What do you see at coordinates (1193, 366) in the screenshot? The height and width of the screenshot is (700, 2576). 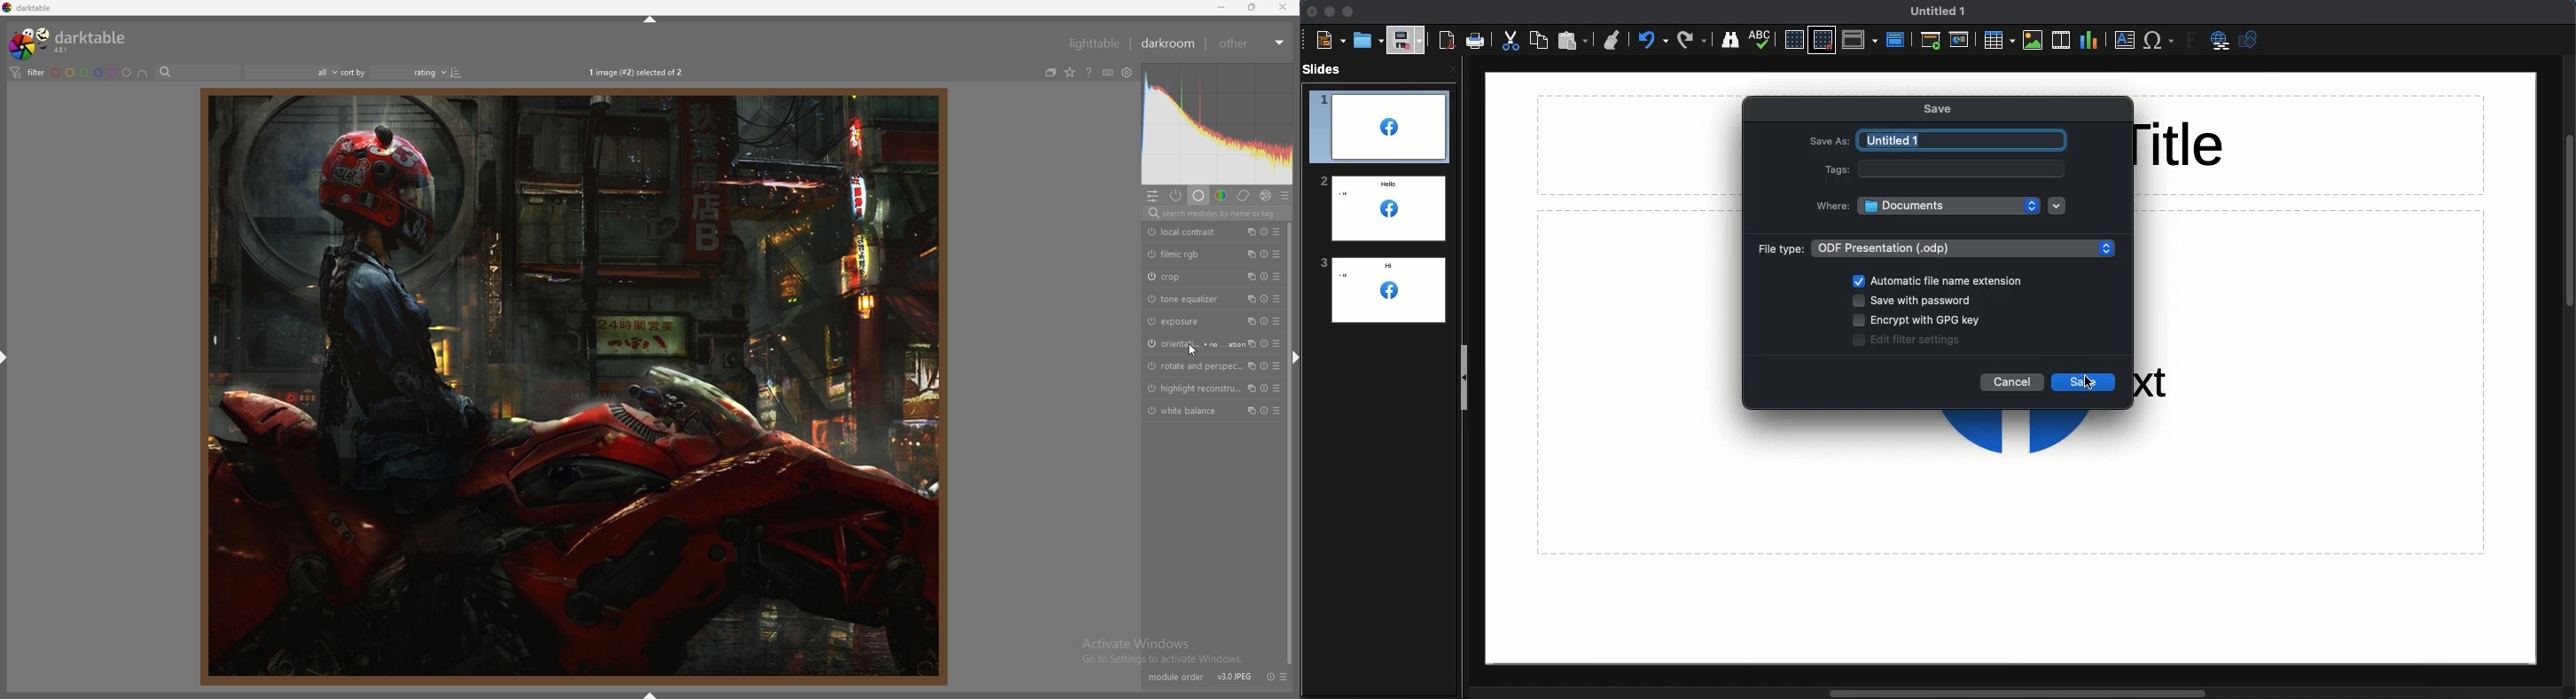 I see `rotate and perspective` at bounding box center [1193, 366].